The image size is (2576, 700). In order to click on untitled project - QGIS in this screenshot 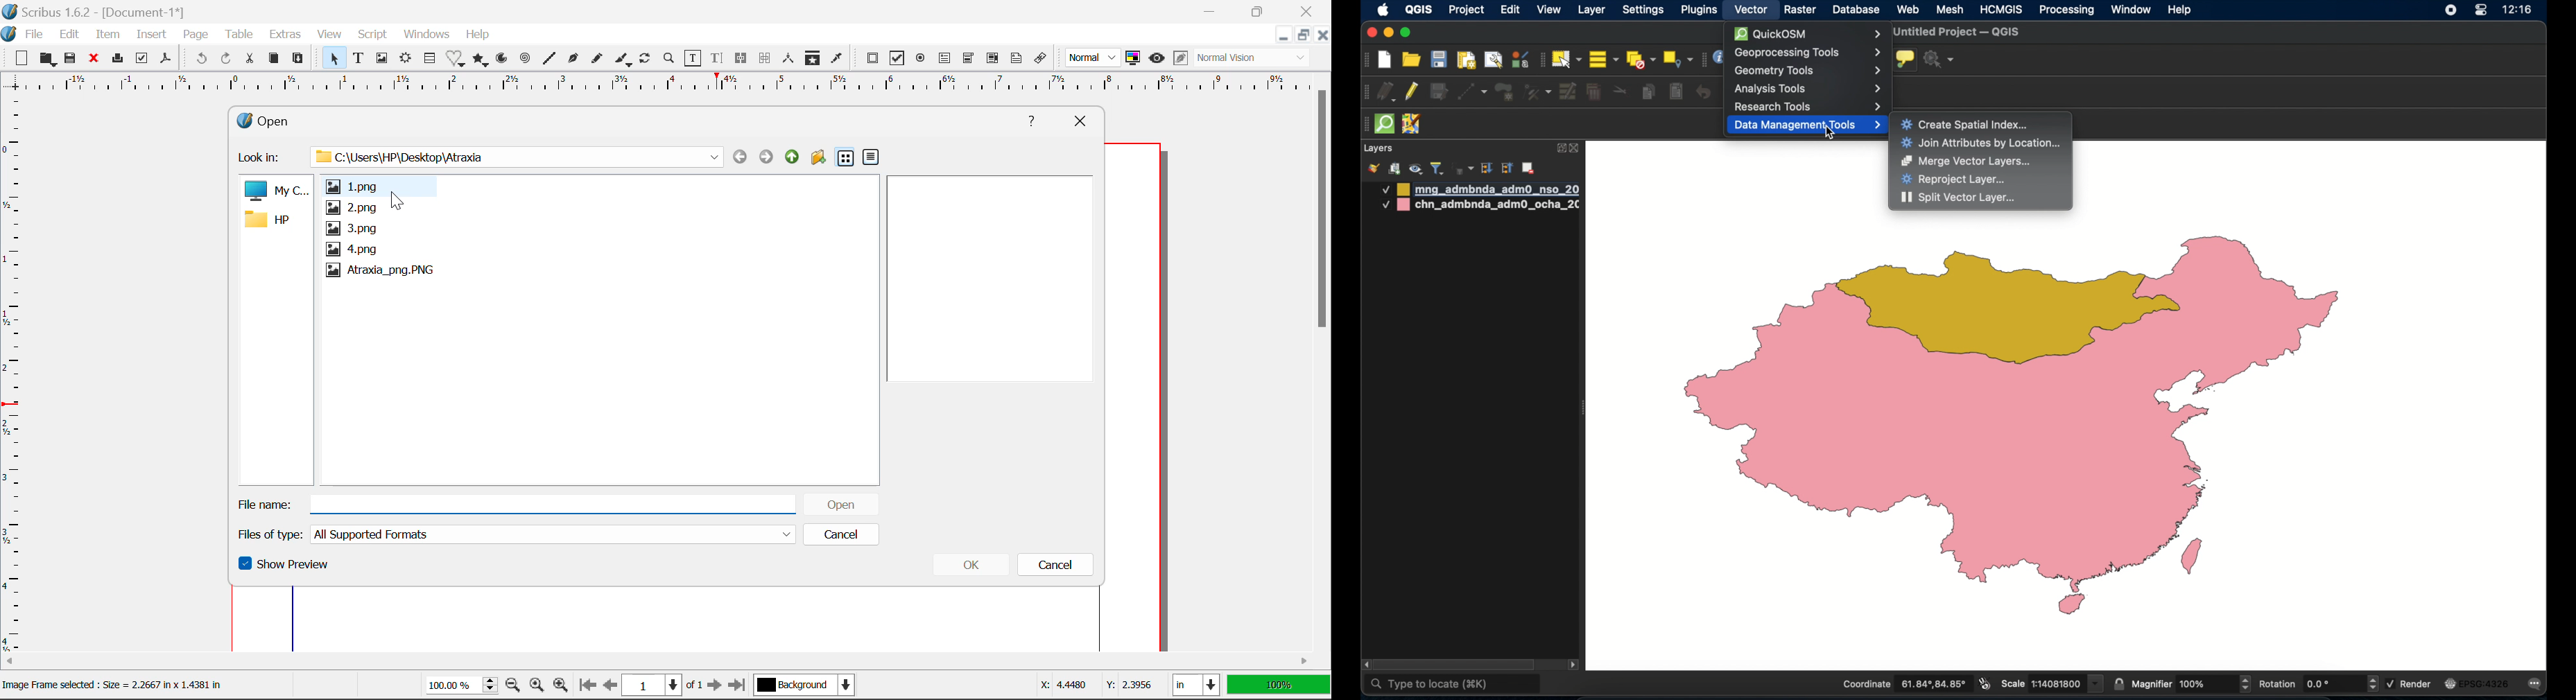, I will do `click(1960, 32)`.